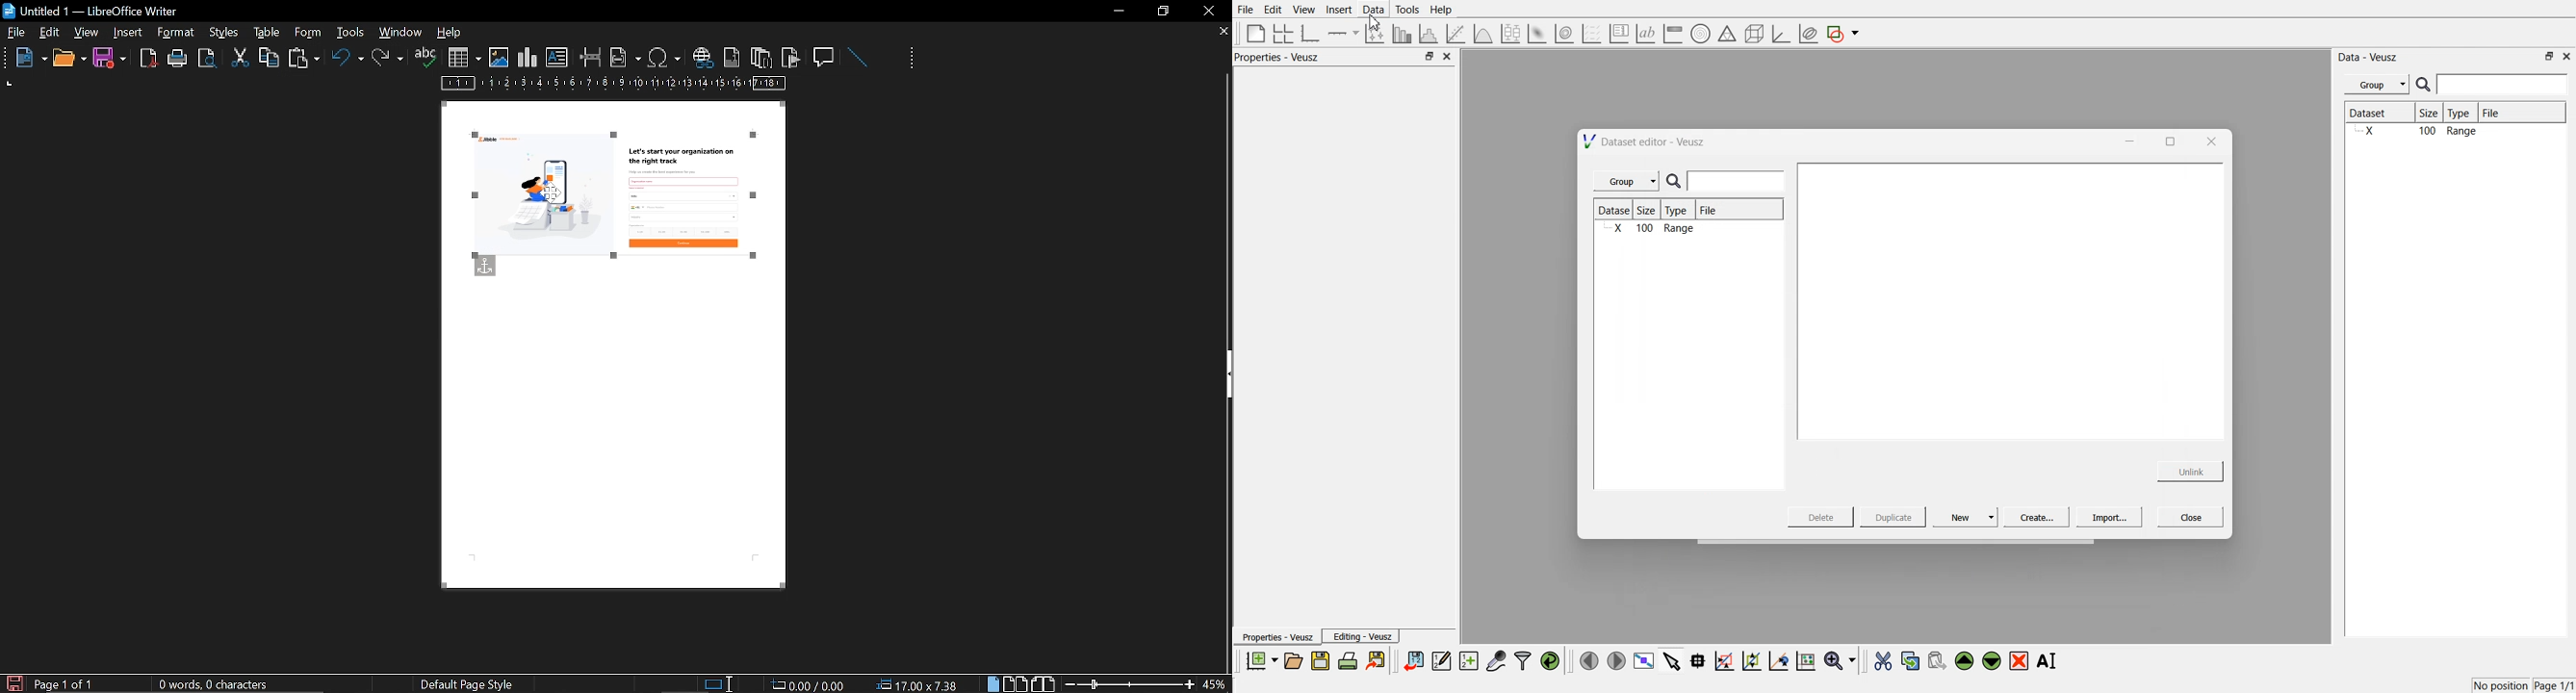 The height and width of the screenshot is (700, 2576). I want to click on View, so click(1303, 10).